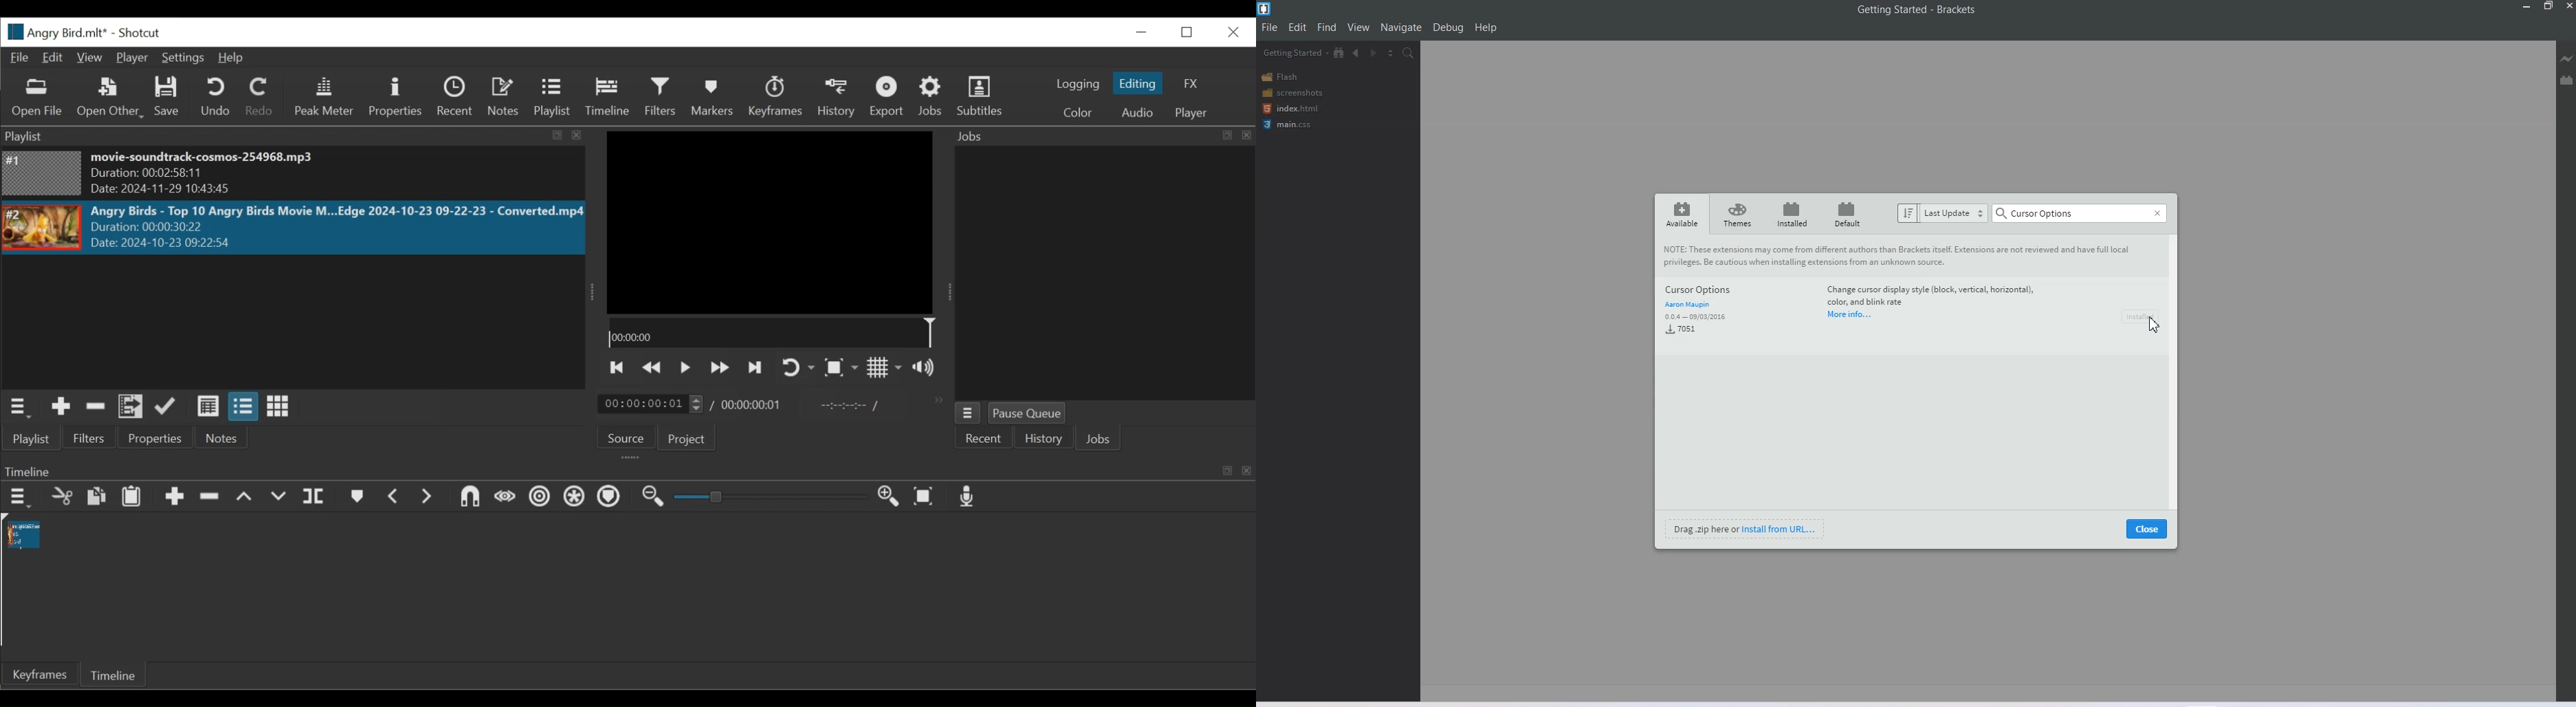 This screenshot has height=728, width=2576. Describe the element at coordinates (926, 496) in the screenshot. I see `Zoom timeline to fit` at that location.